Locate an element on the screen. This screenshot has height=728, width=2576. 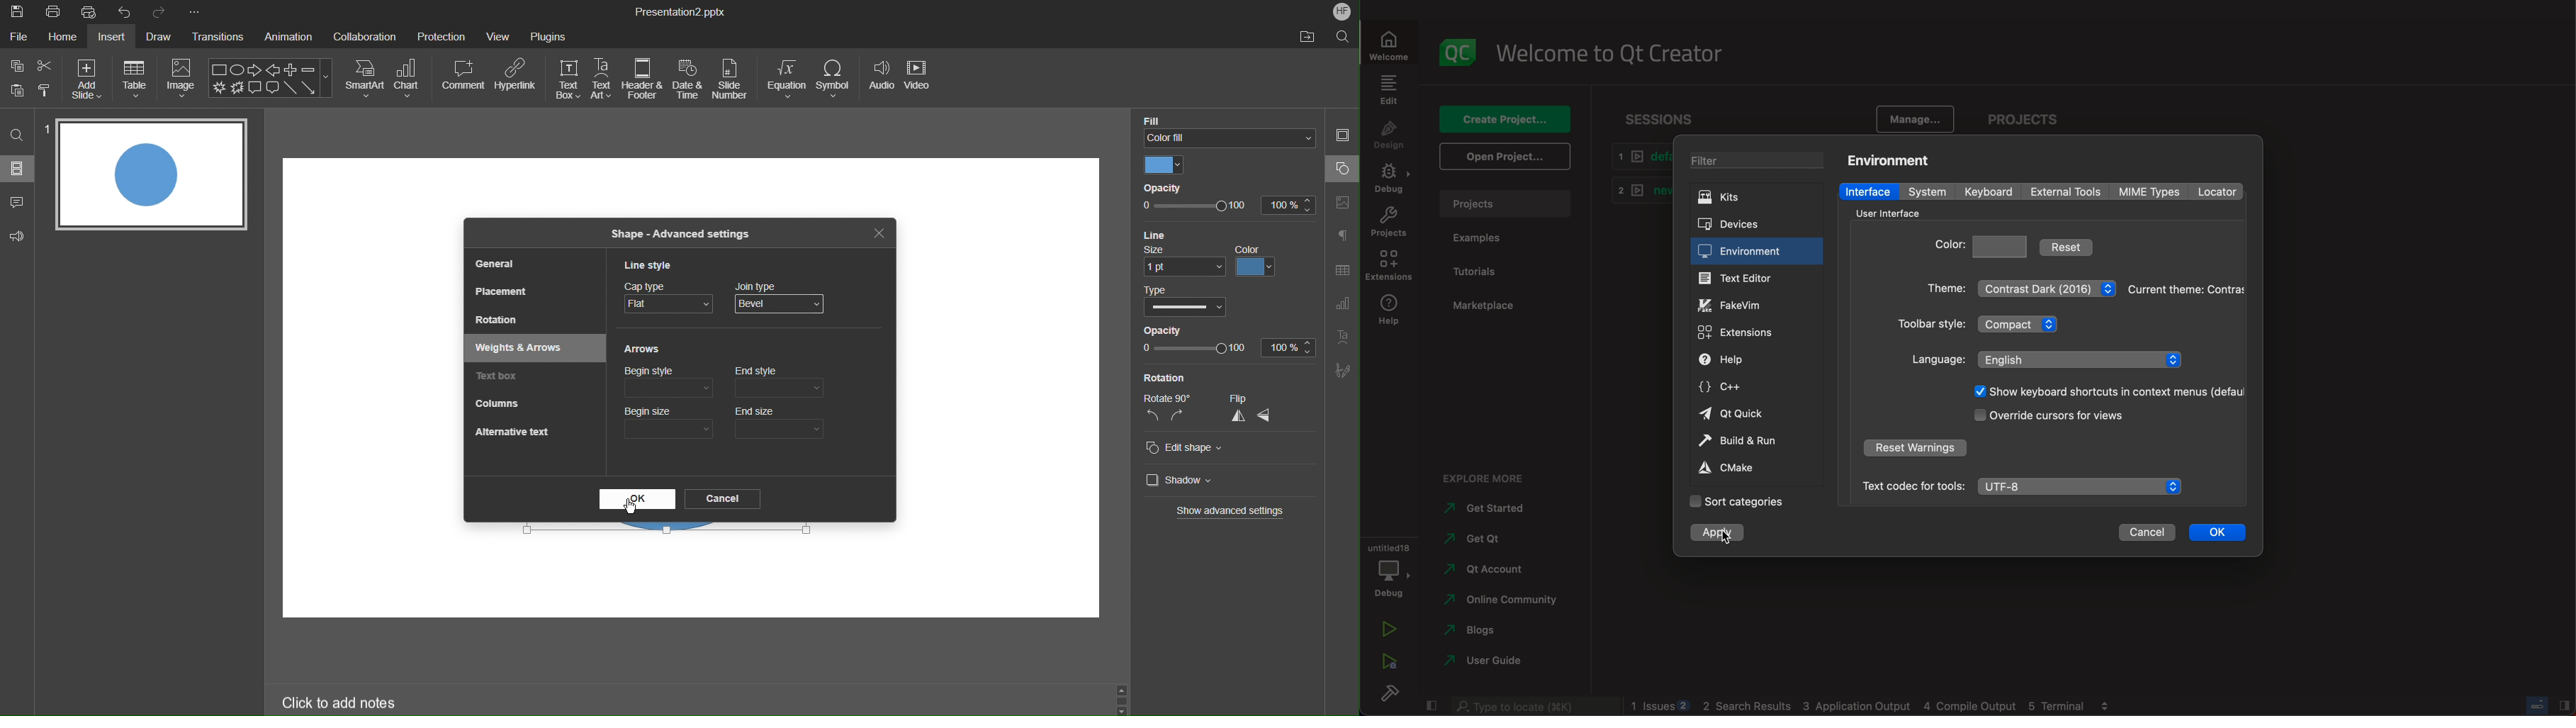
extensions is located at coordinates (1743, 331).